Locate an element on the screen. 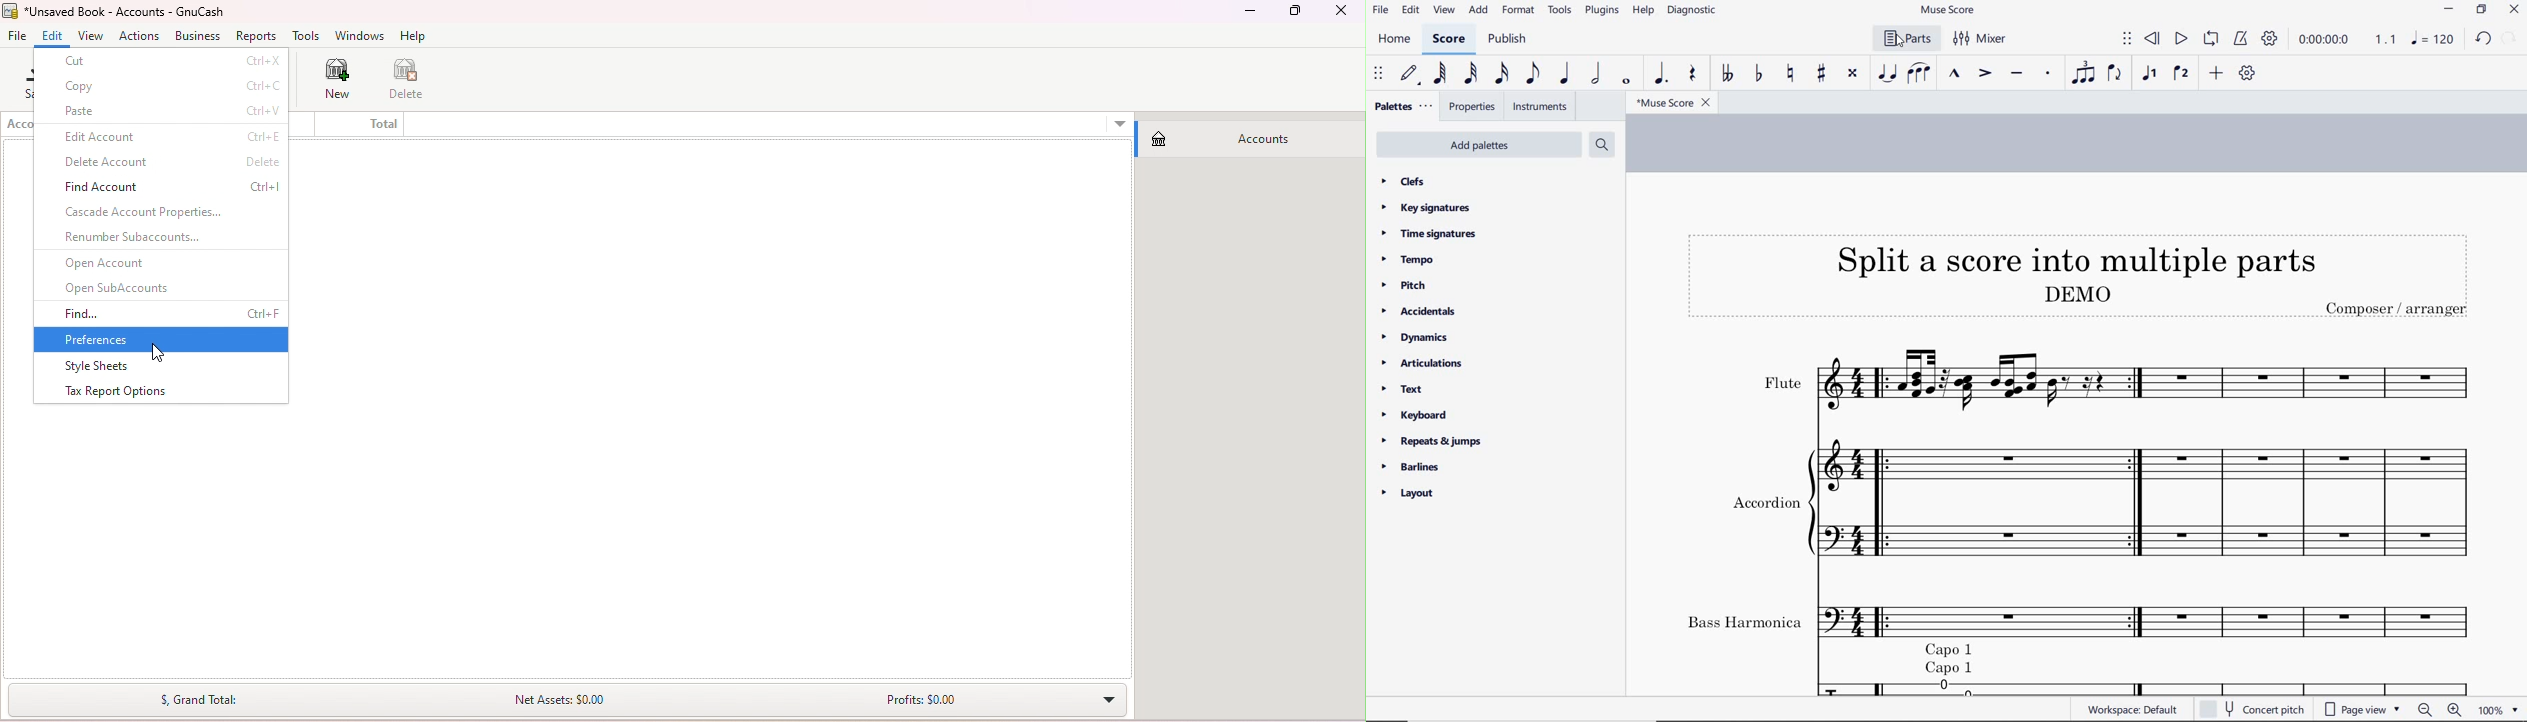  Delete is located at coordinates (404, 77).